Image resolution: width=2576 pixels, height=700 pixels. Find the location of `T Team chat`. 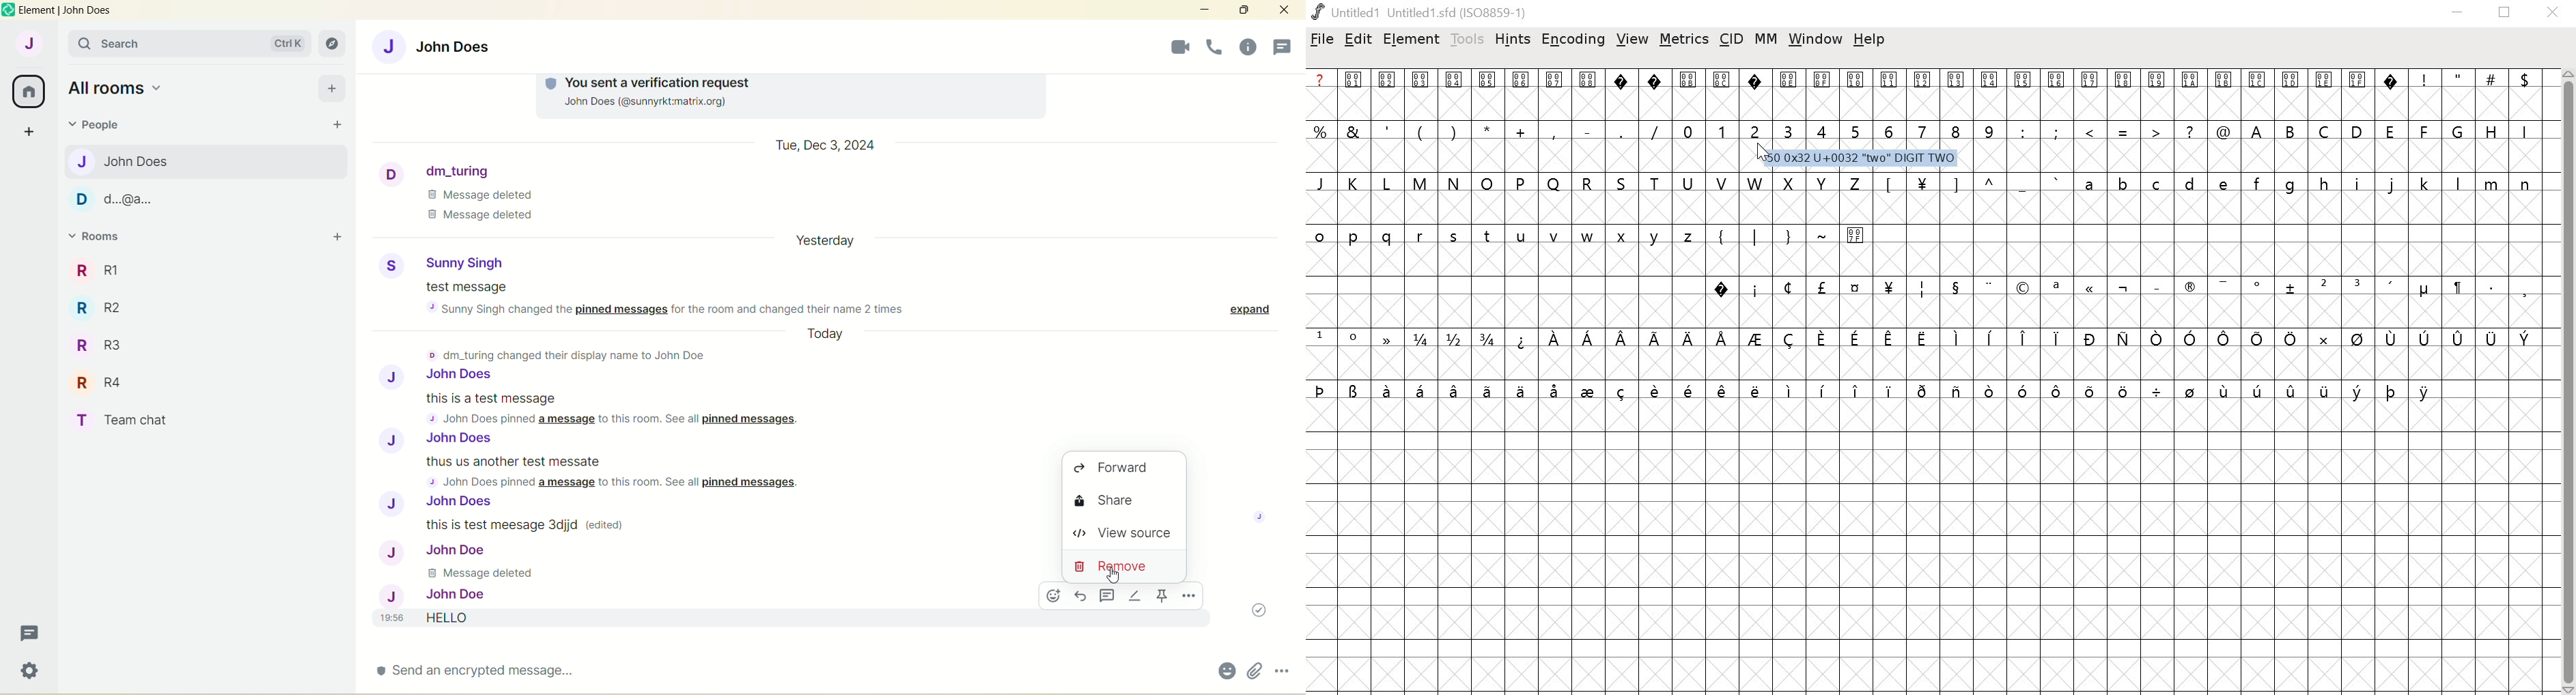

T Team chat is located at coordinates (134, 418).